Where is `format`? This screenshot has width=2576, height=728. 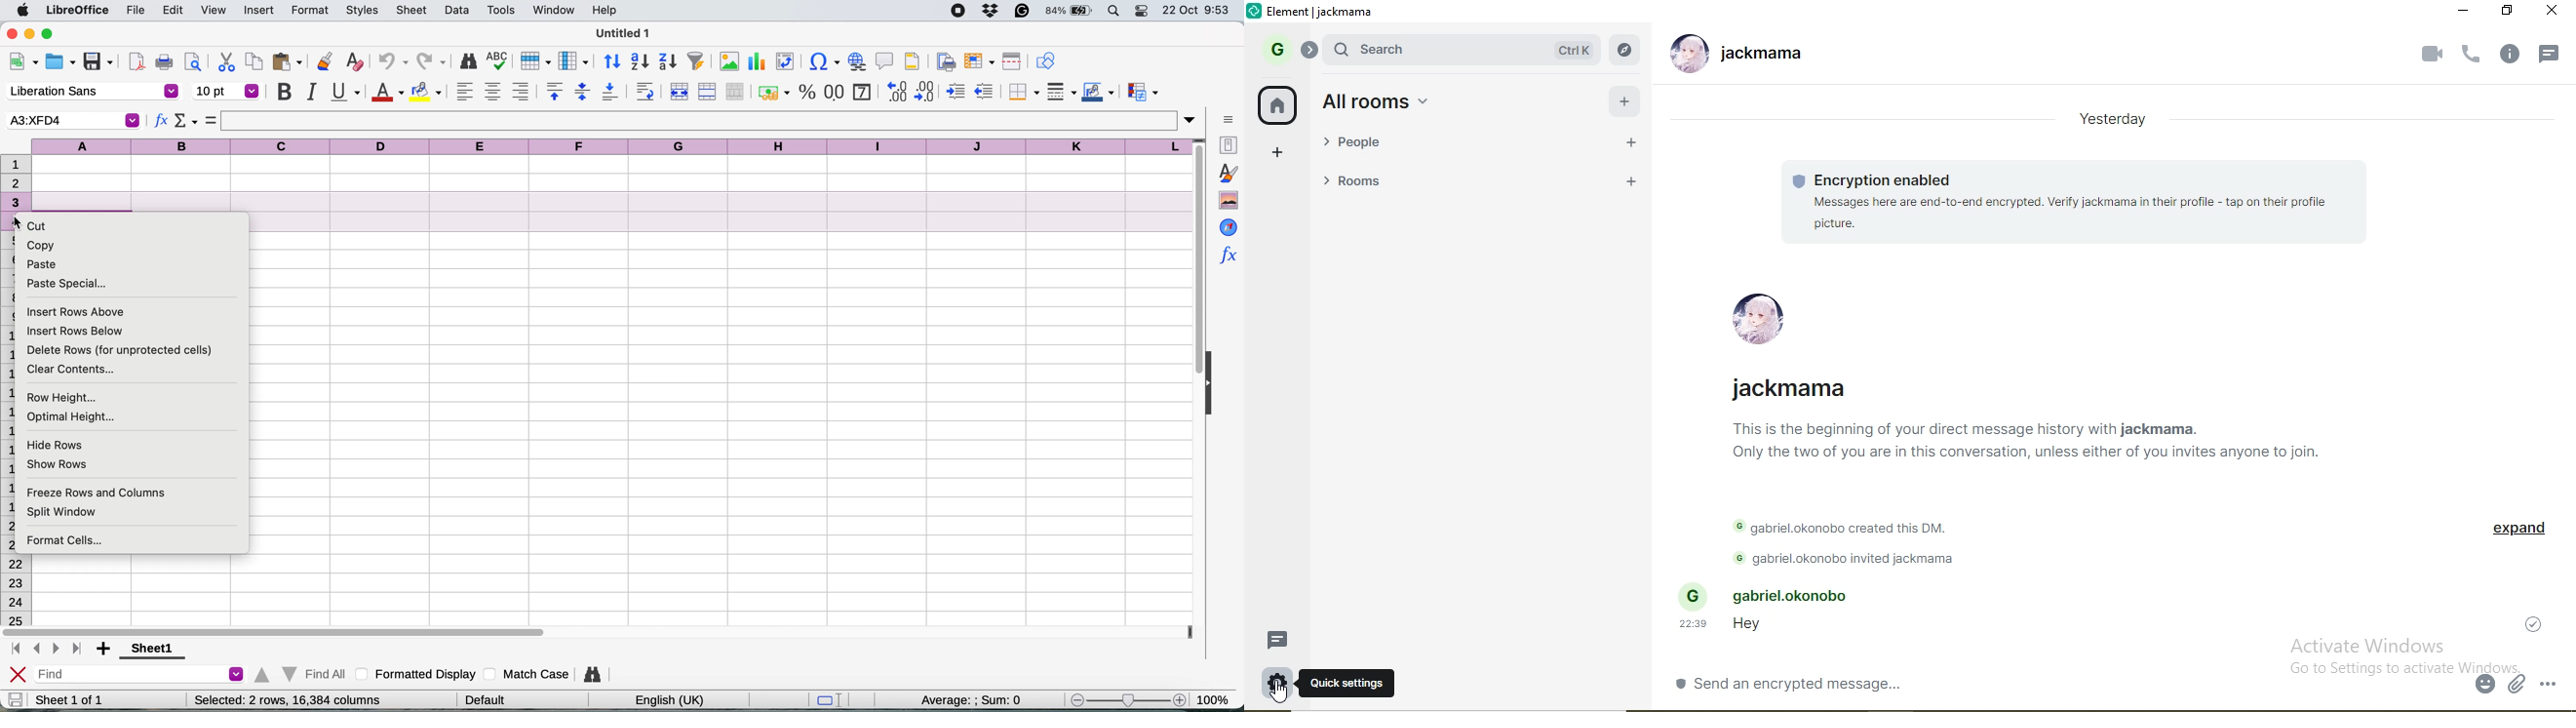
format is located at coordinates (310, 11).